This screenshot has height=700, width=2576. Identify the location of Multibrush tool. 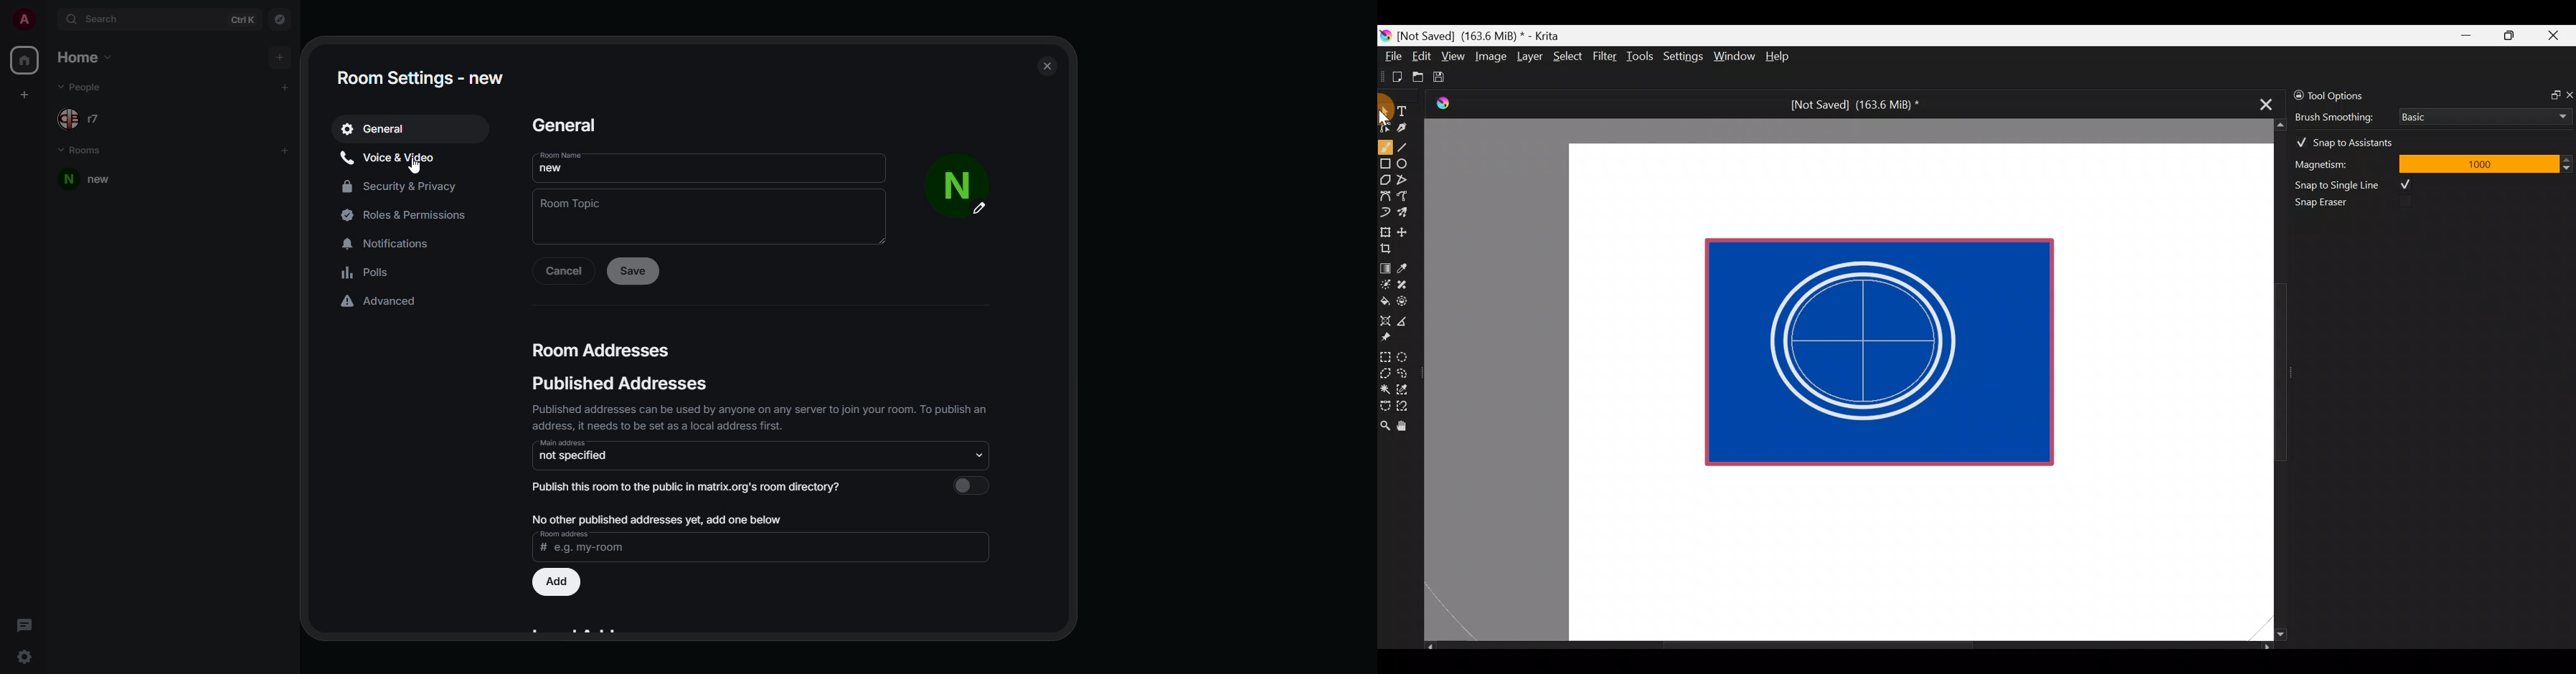
(1407, 212).